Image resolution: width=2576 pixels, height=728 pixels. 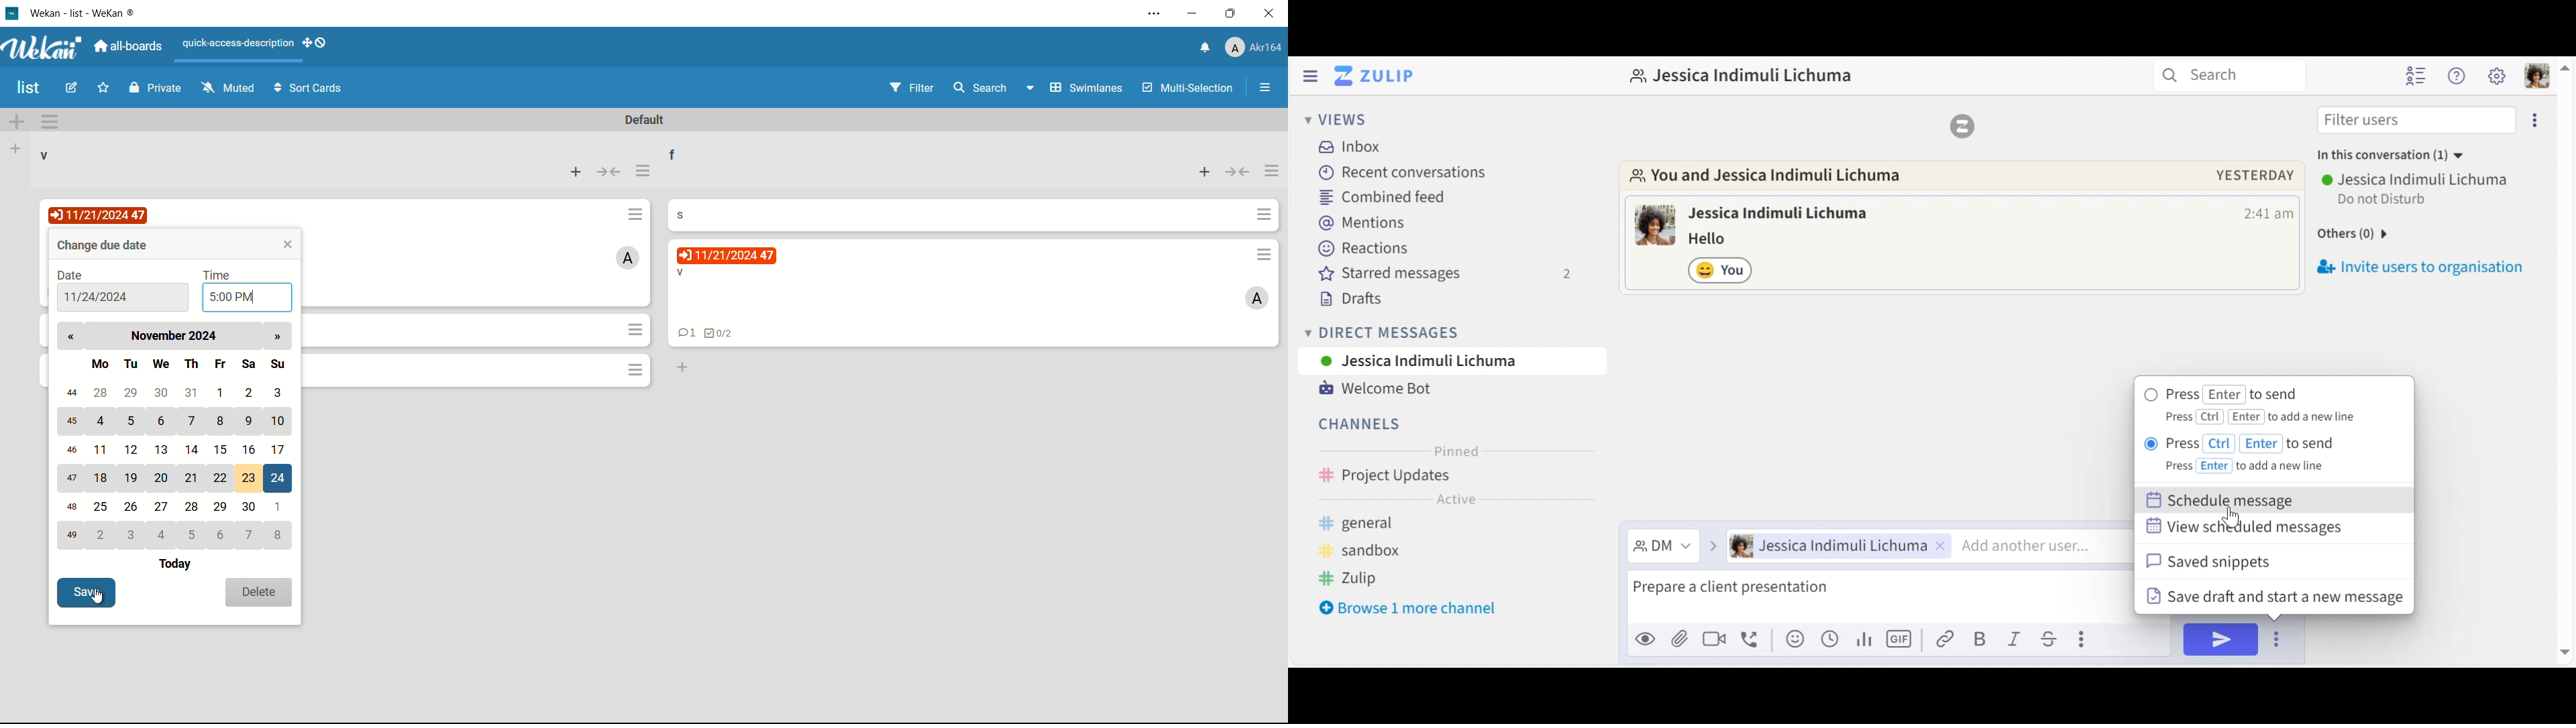 What do you see at coordinates (222, 422) in the screenshot?
I see `8` at bounding box center [222, 422].